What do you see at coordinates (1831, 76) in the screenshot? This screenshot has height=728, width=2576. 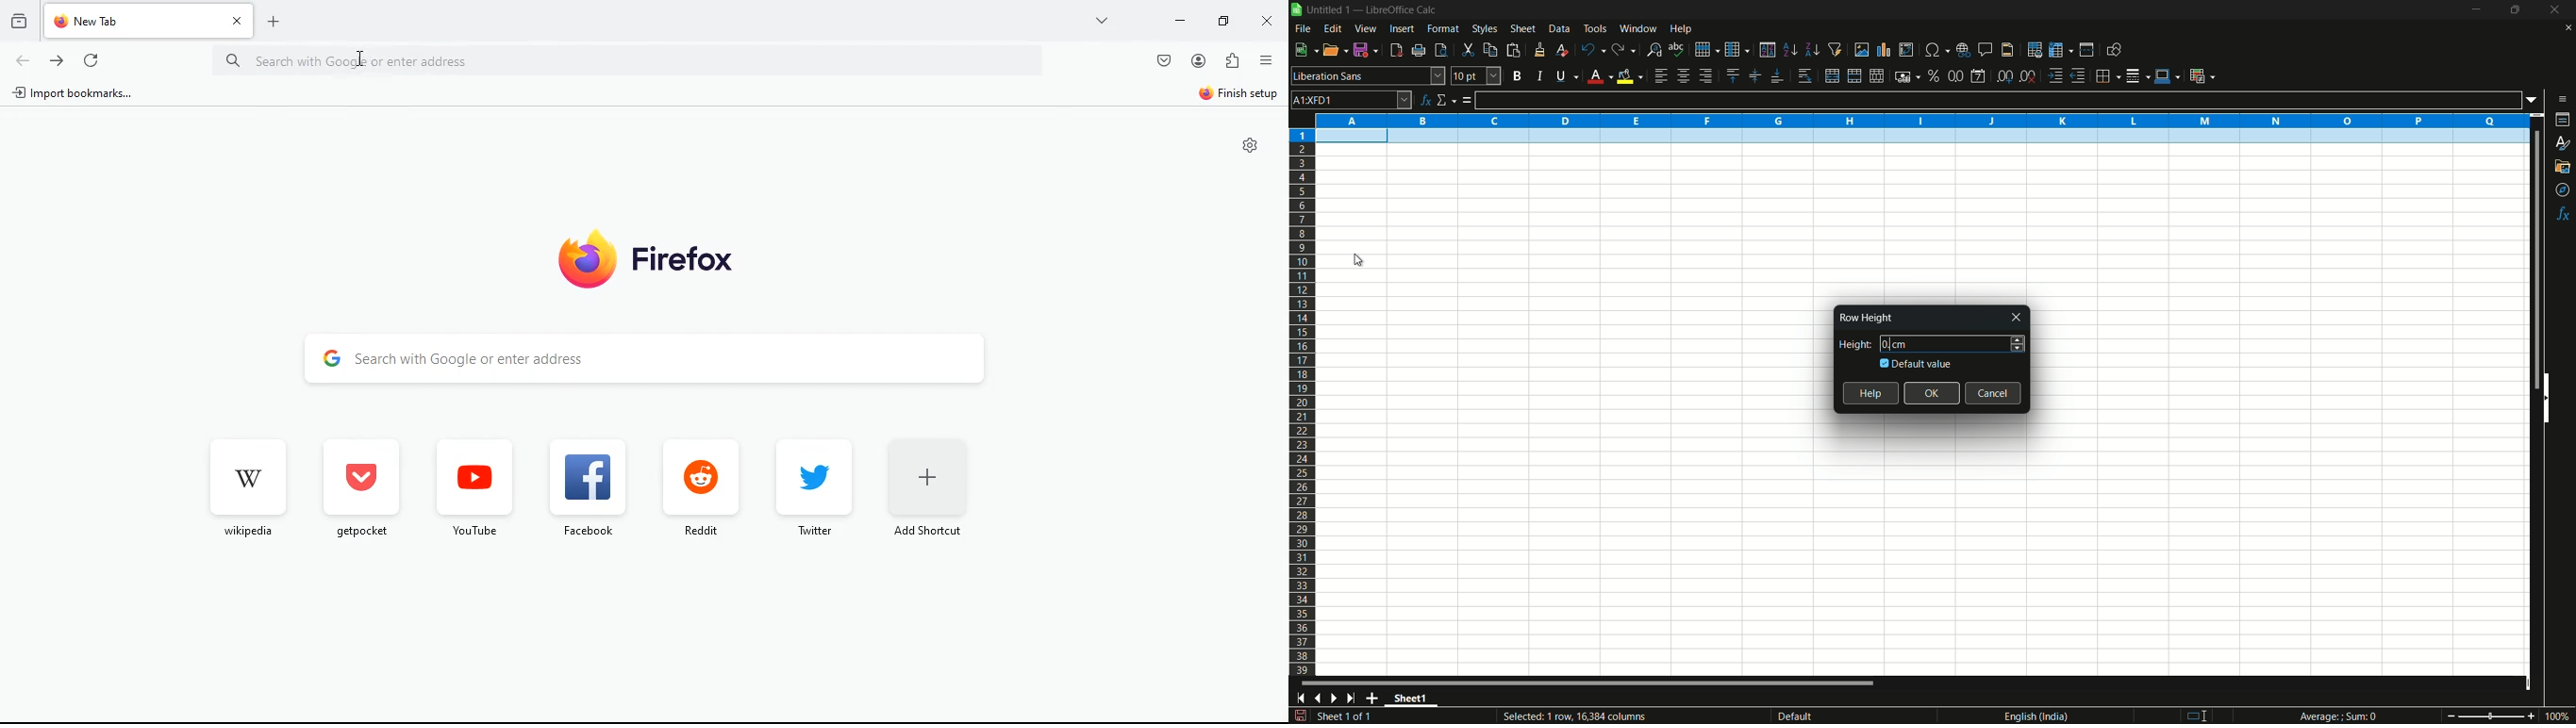 I see `merge and center or unmerge depending on the current toggle state` at bounding box center [1831, 76].